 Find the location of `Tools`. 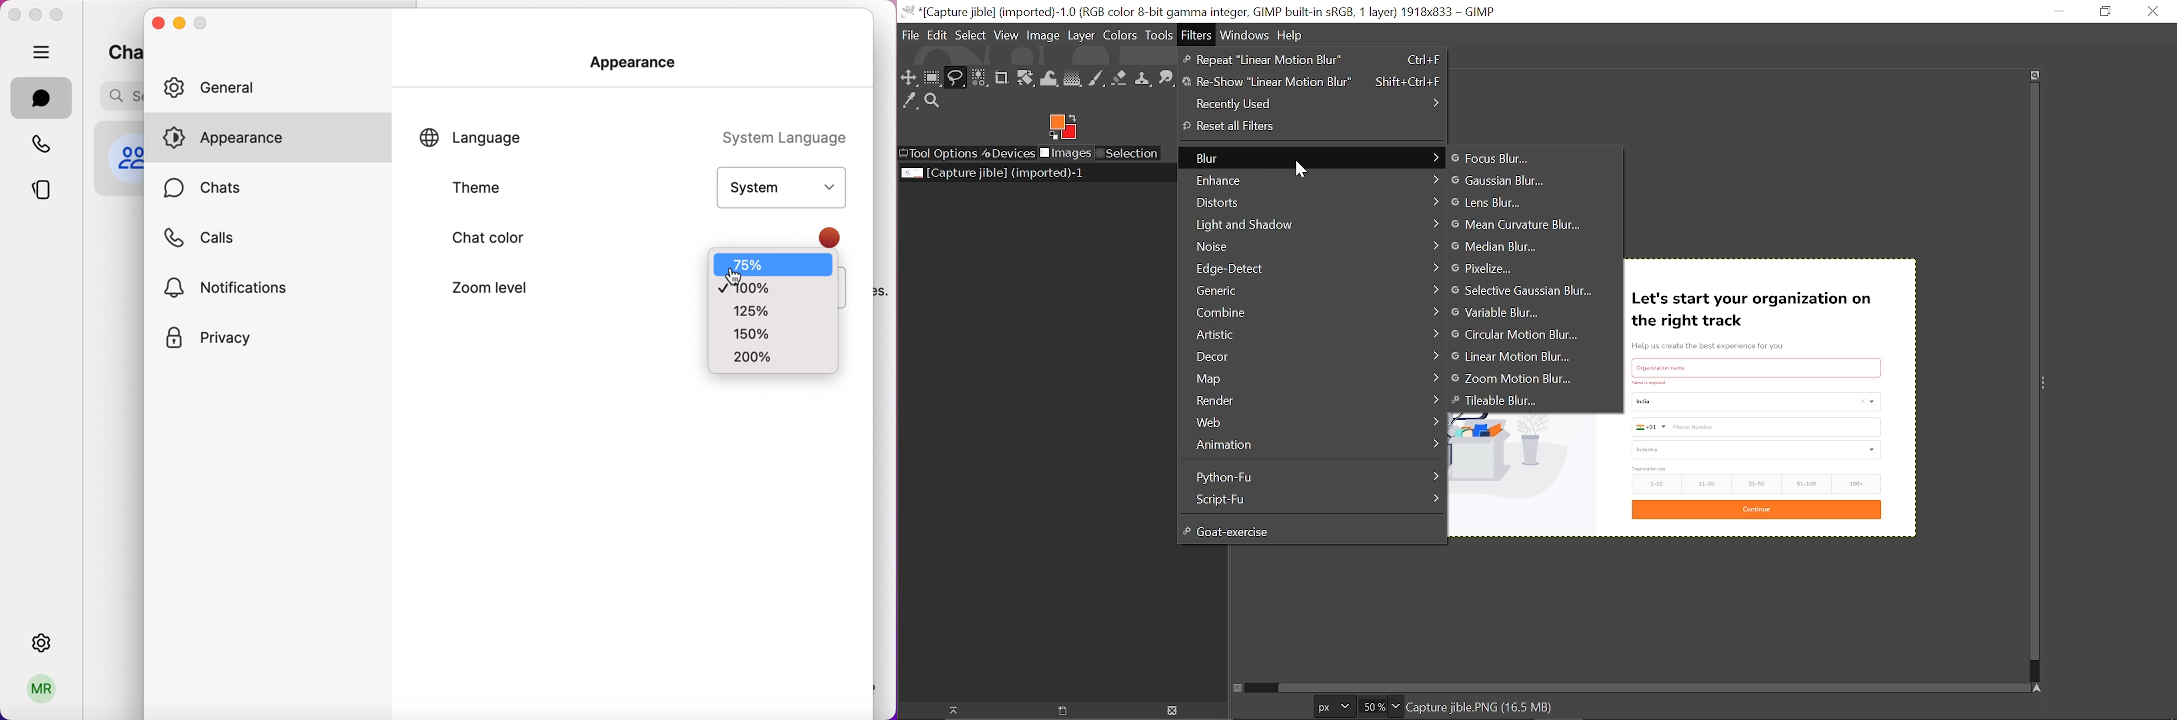

Tools is located at coordinates (1159, 36).